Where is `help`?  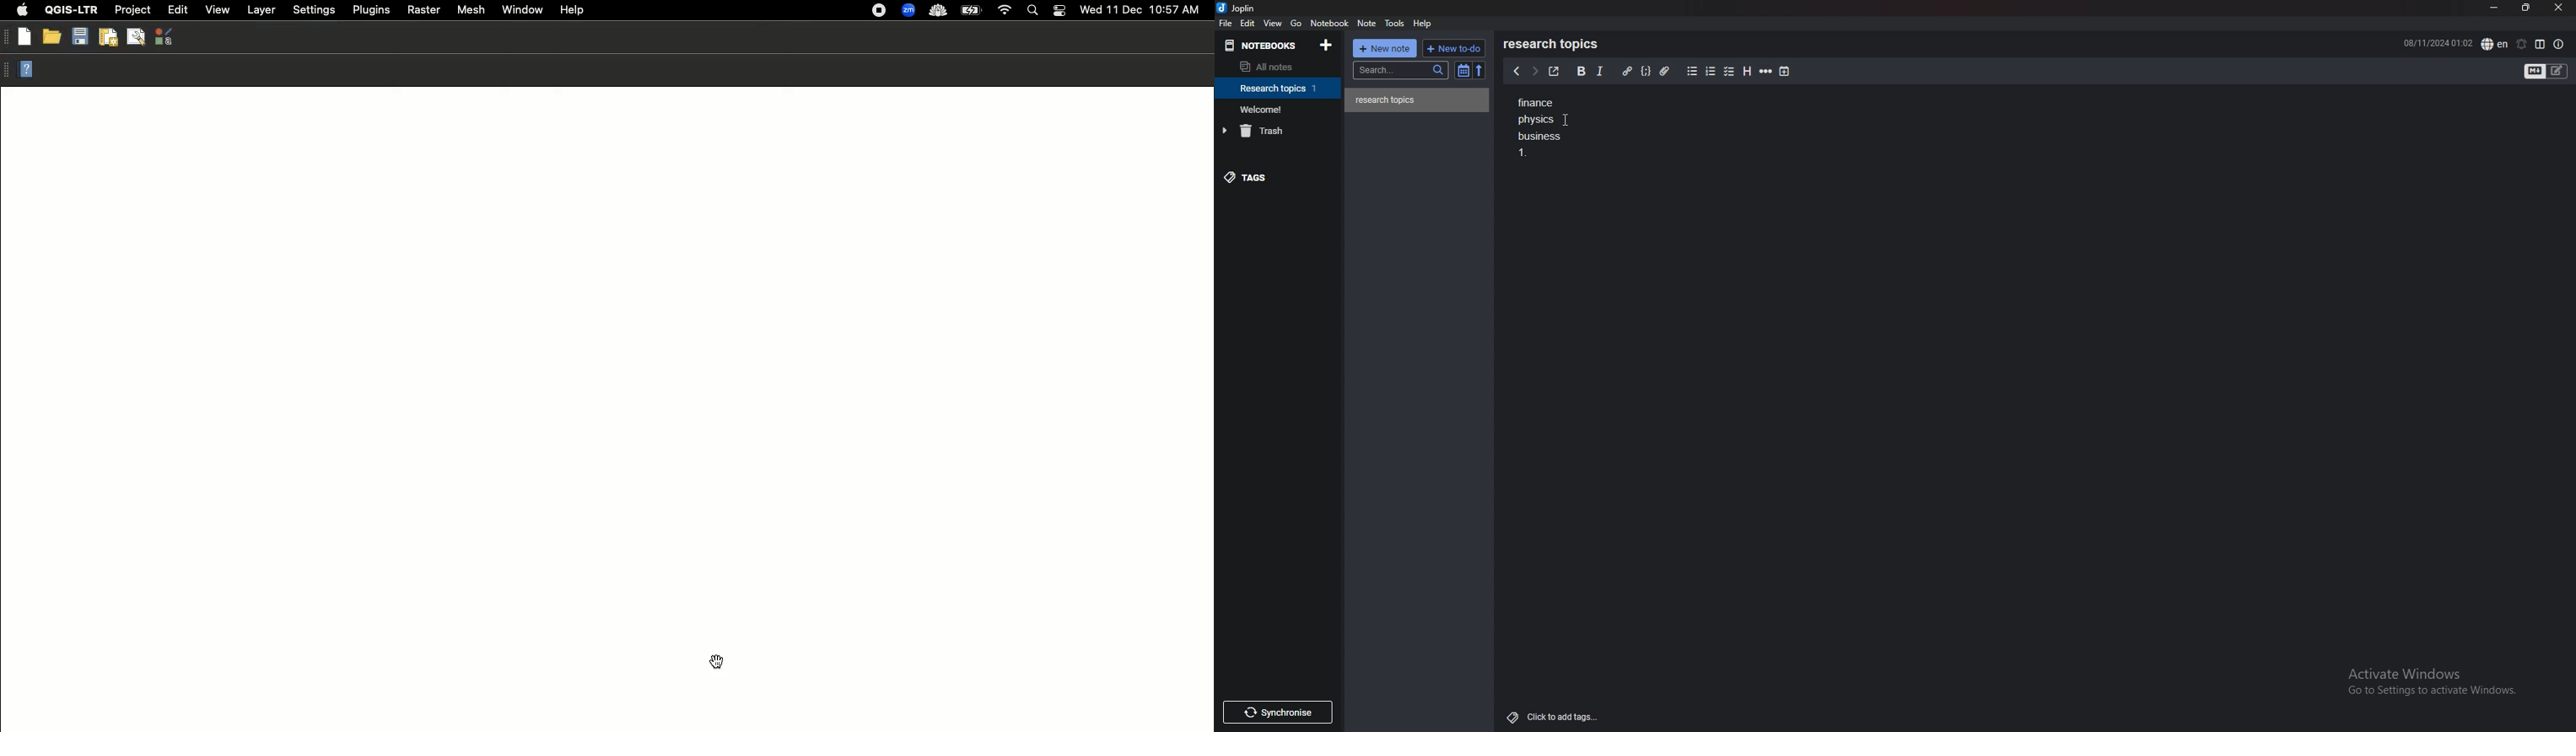
help is located at coordinates (1425, 23).